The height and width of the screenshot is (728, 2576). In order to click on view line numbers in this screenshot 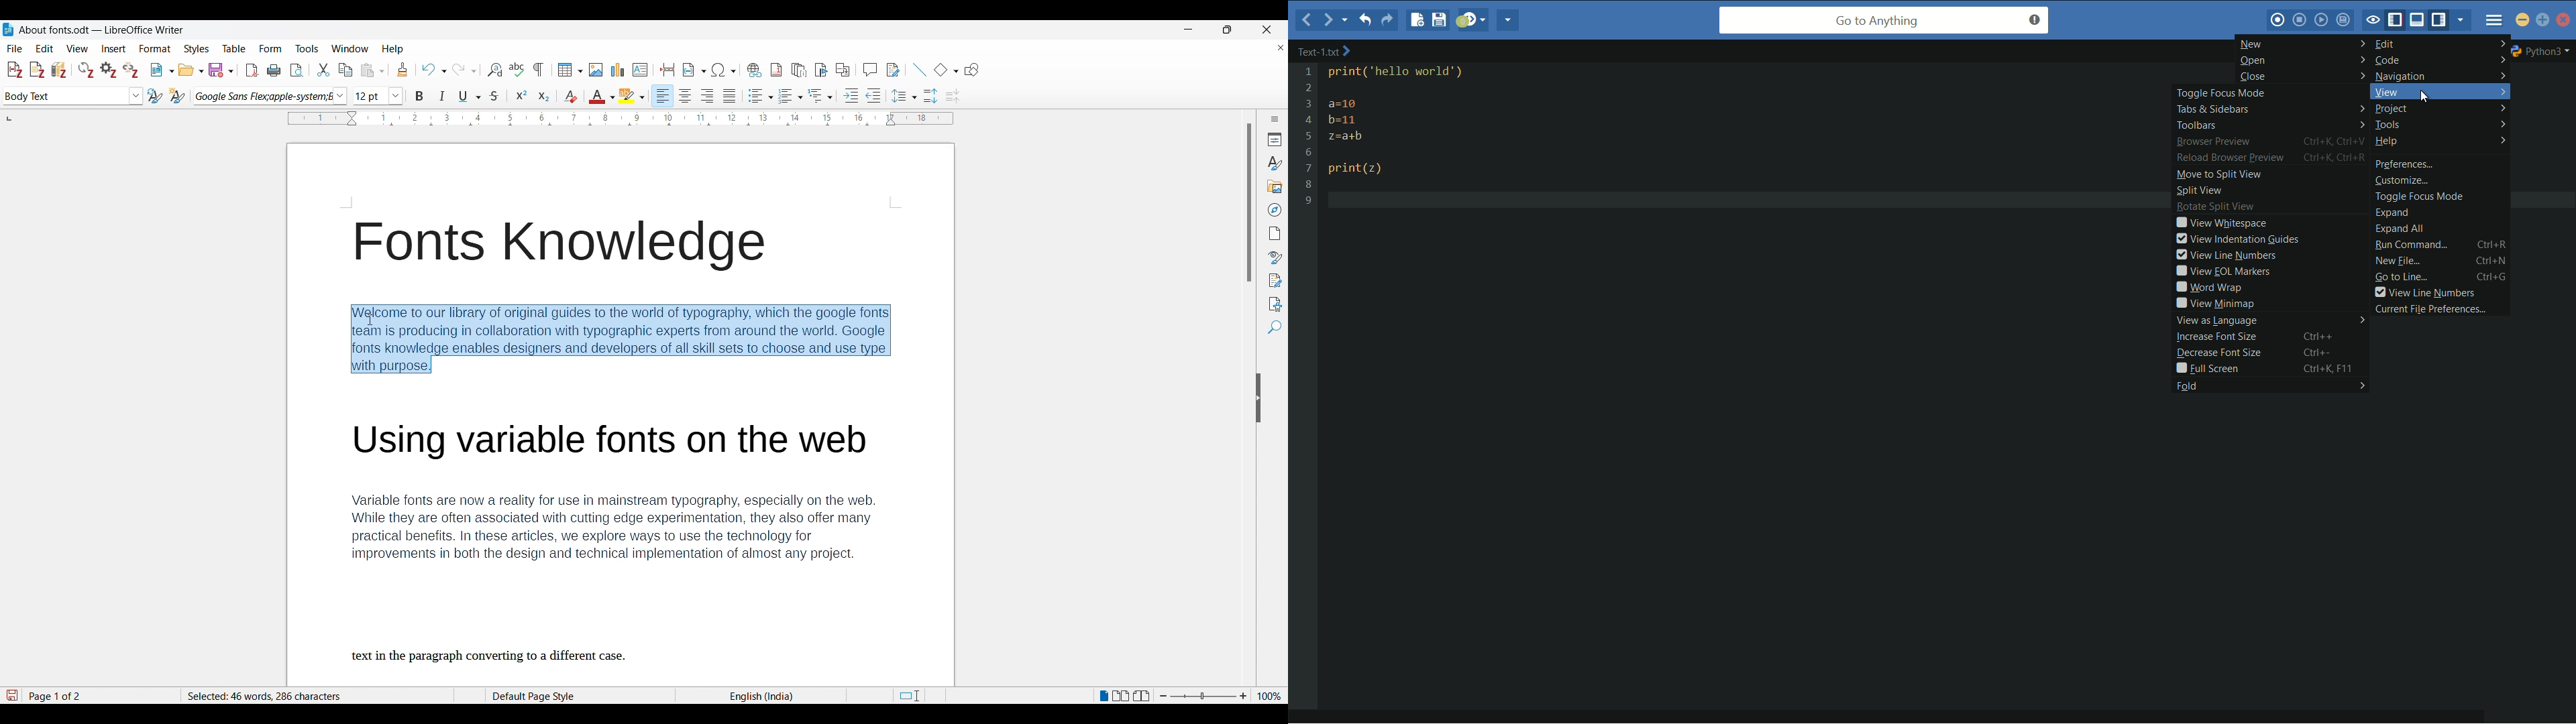, I will do `click(2424, 293)`.